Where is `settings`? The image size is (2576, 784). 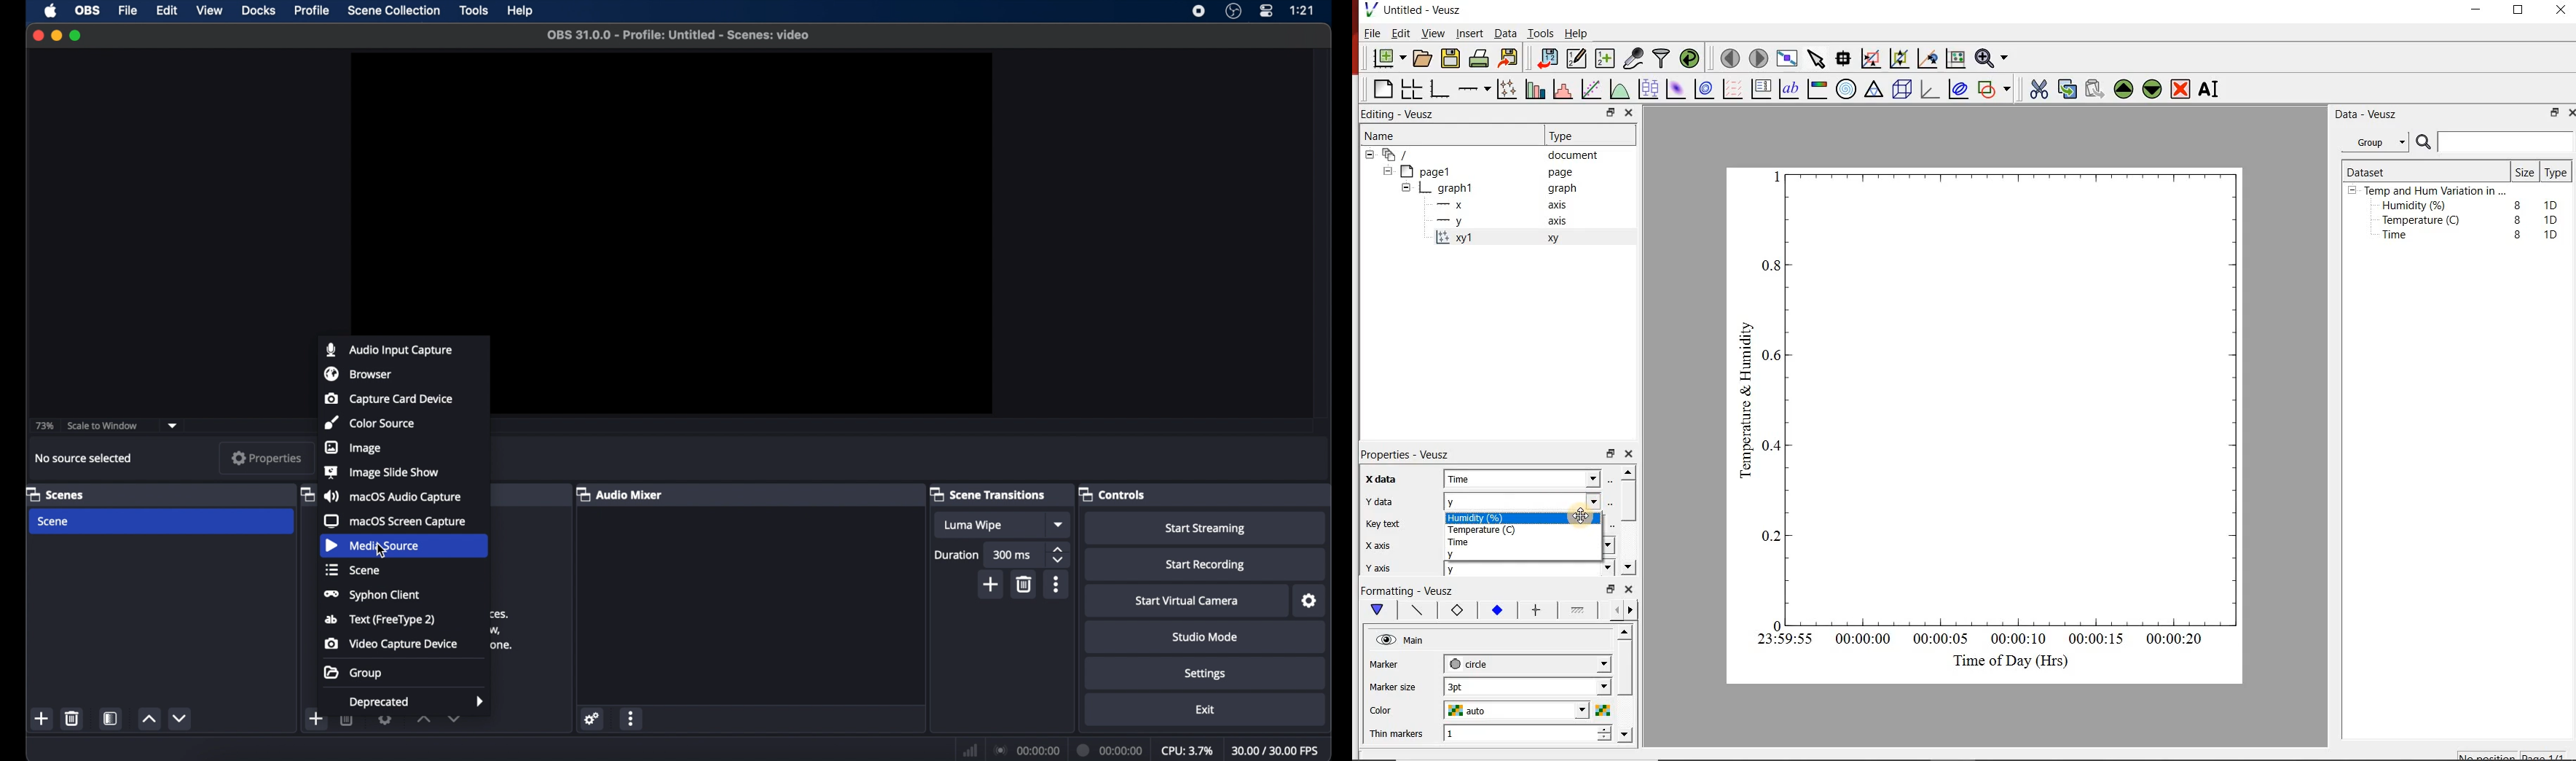
settings is located at coordinates (1204, 673).